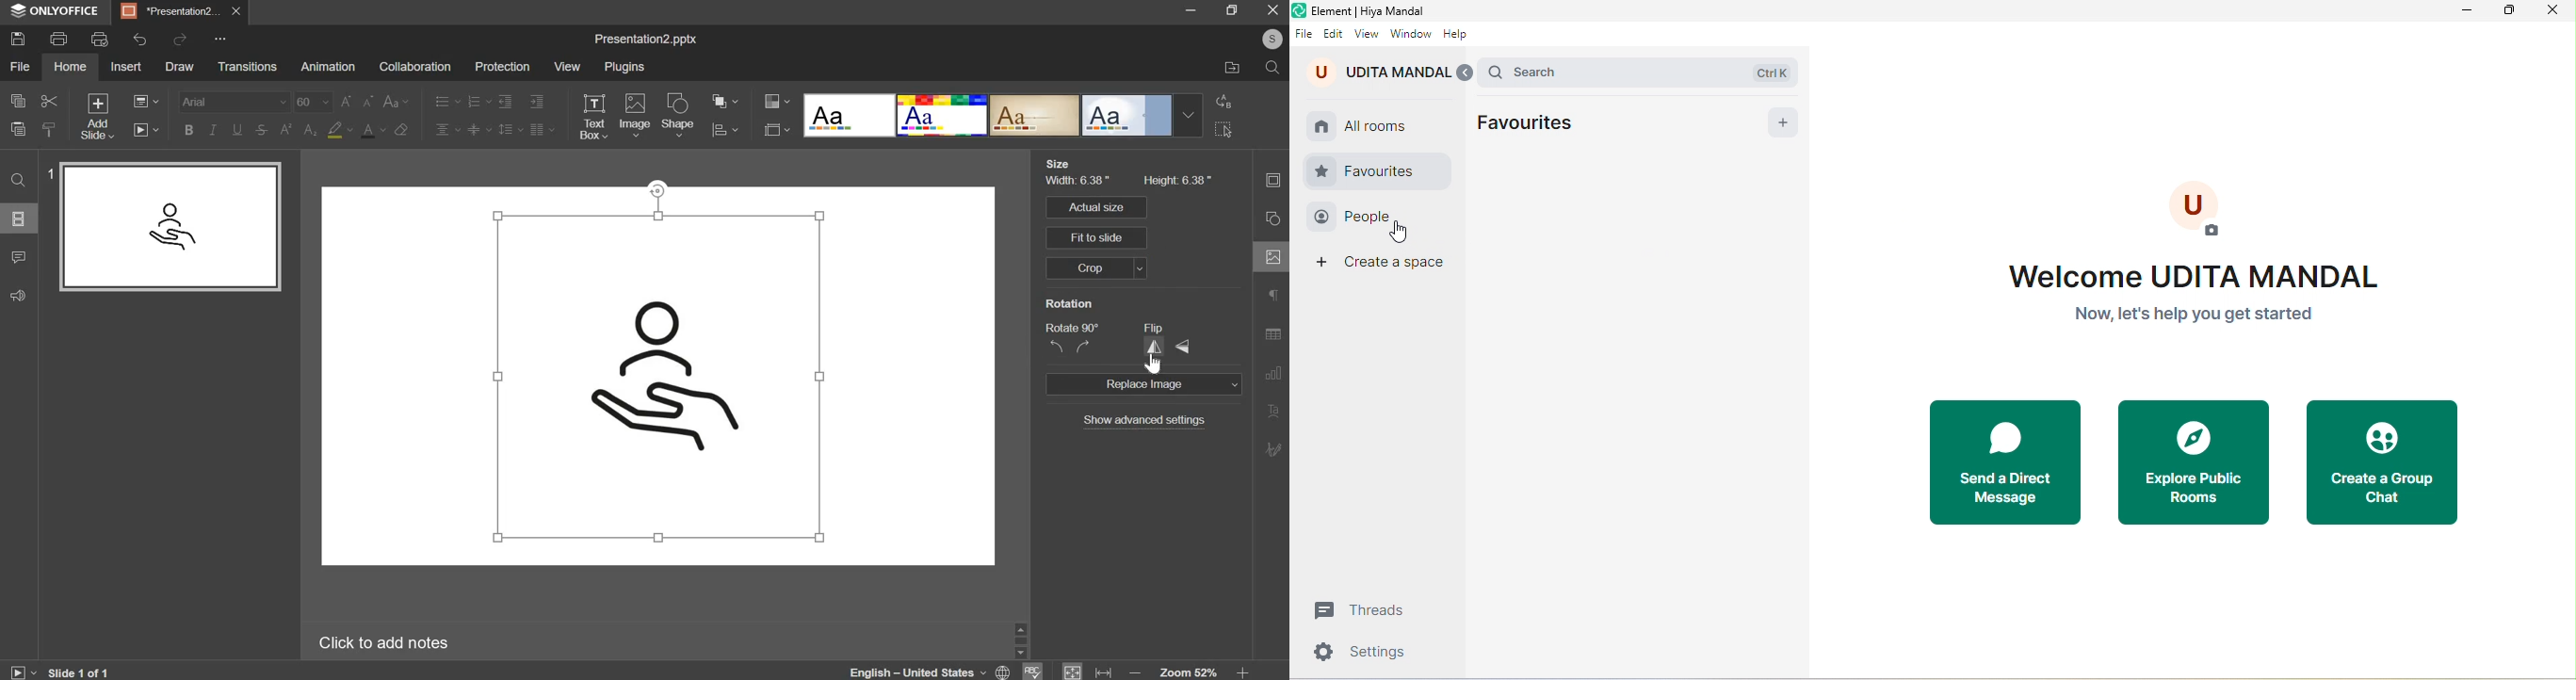  Describe the element at coordinates (168, 226) in the screenshot. I see `slide preview` at that location.